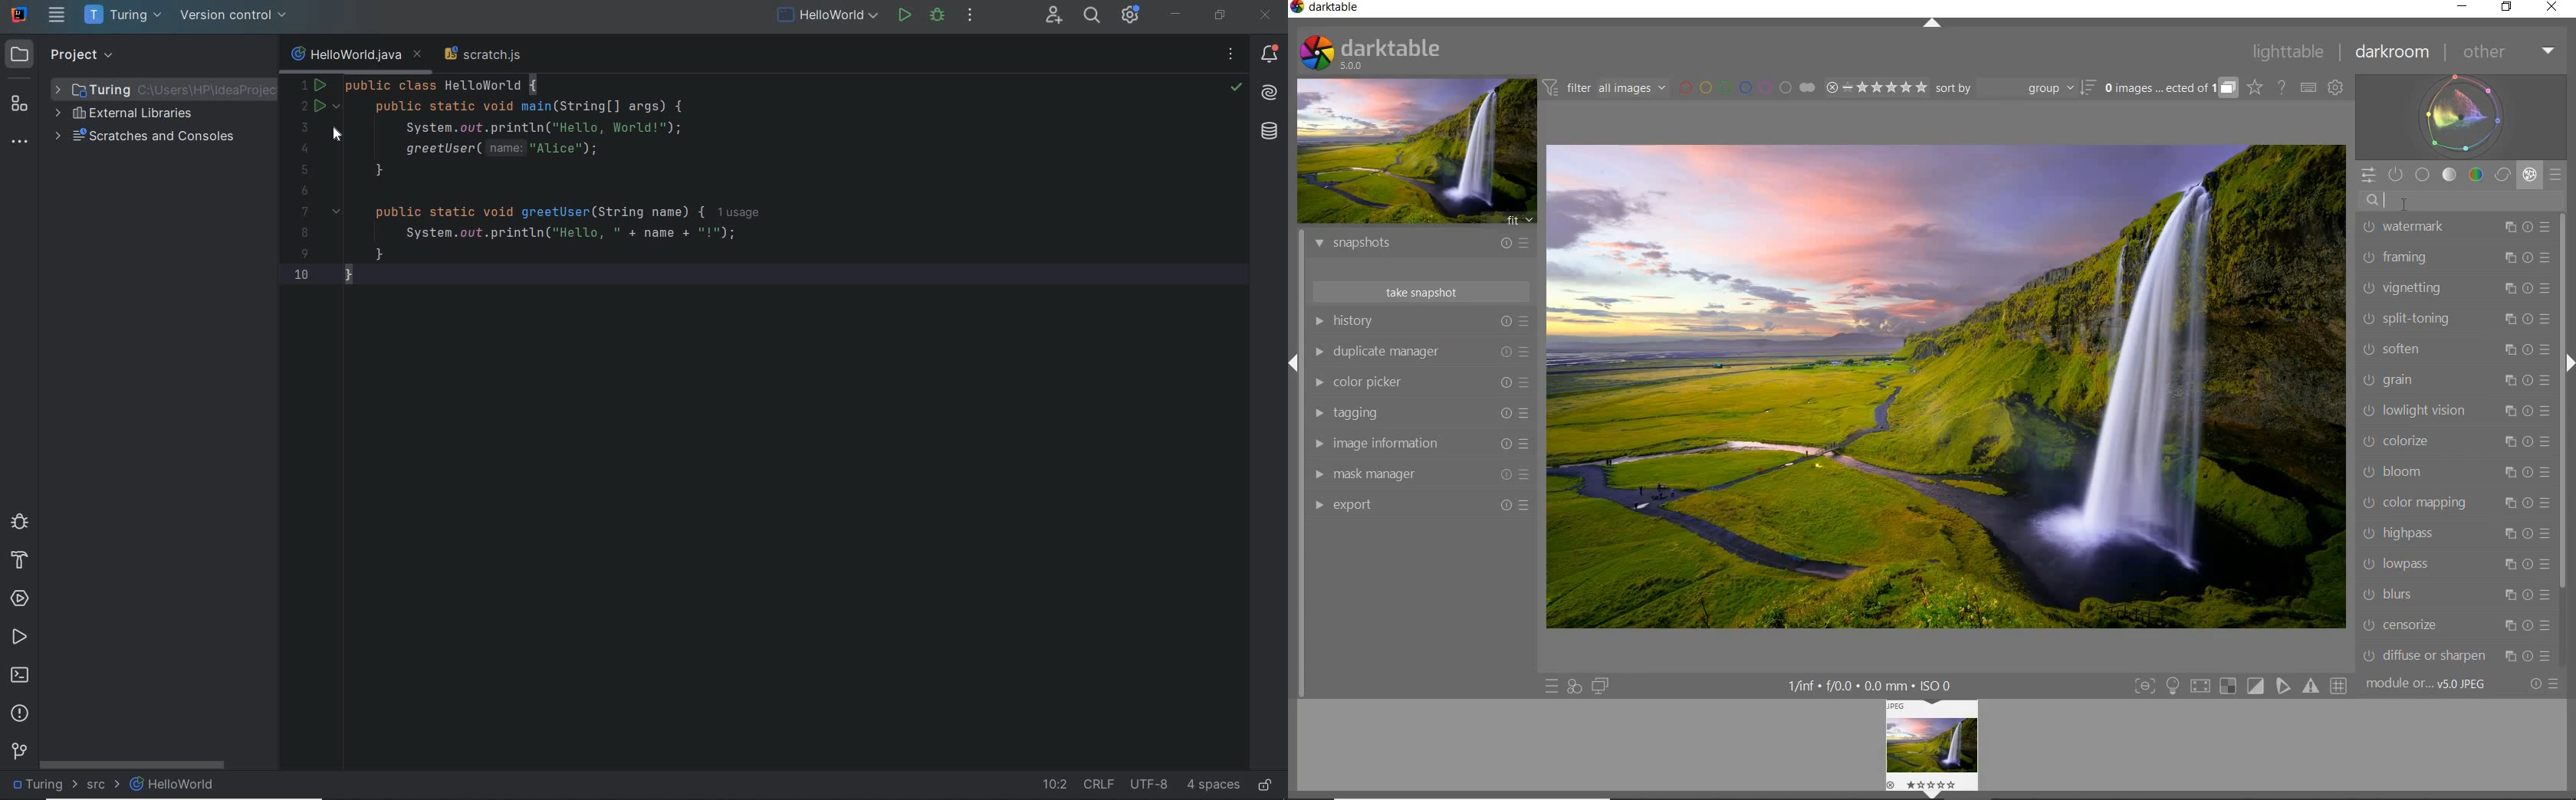  I want to click on blurs, so click(2454, 595).